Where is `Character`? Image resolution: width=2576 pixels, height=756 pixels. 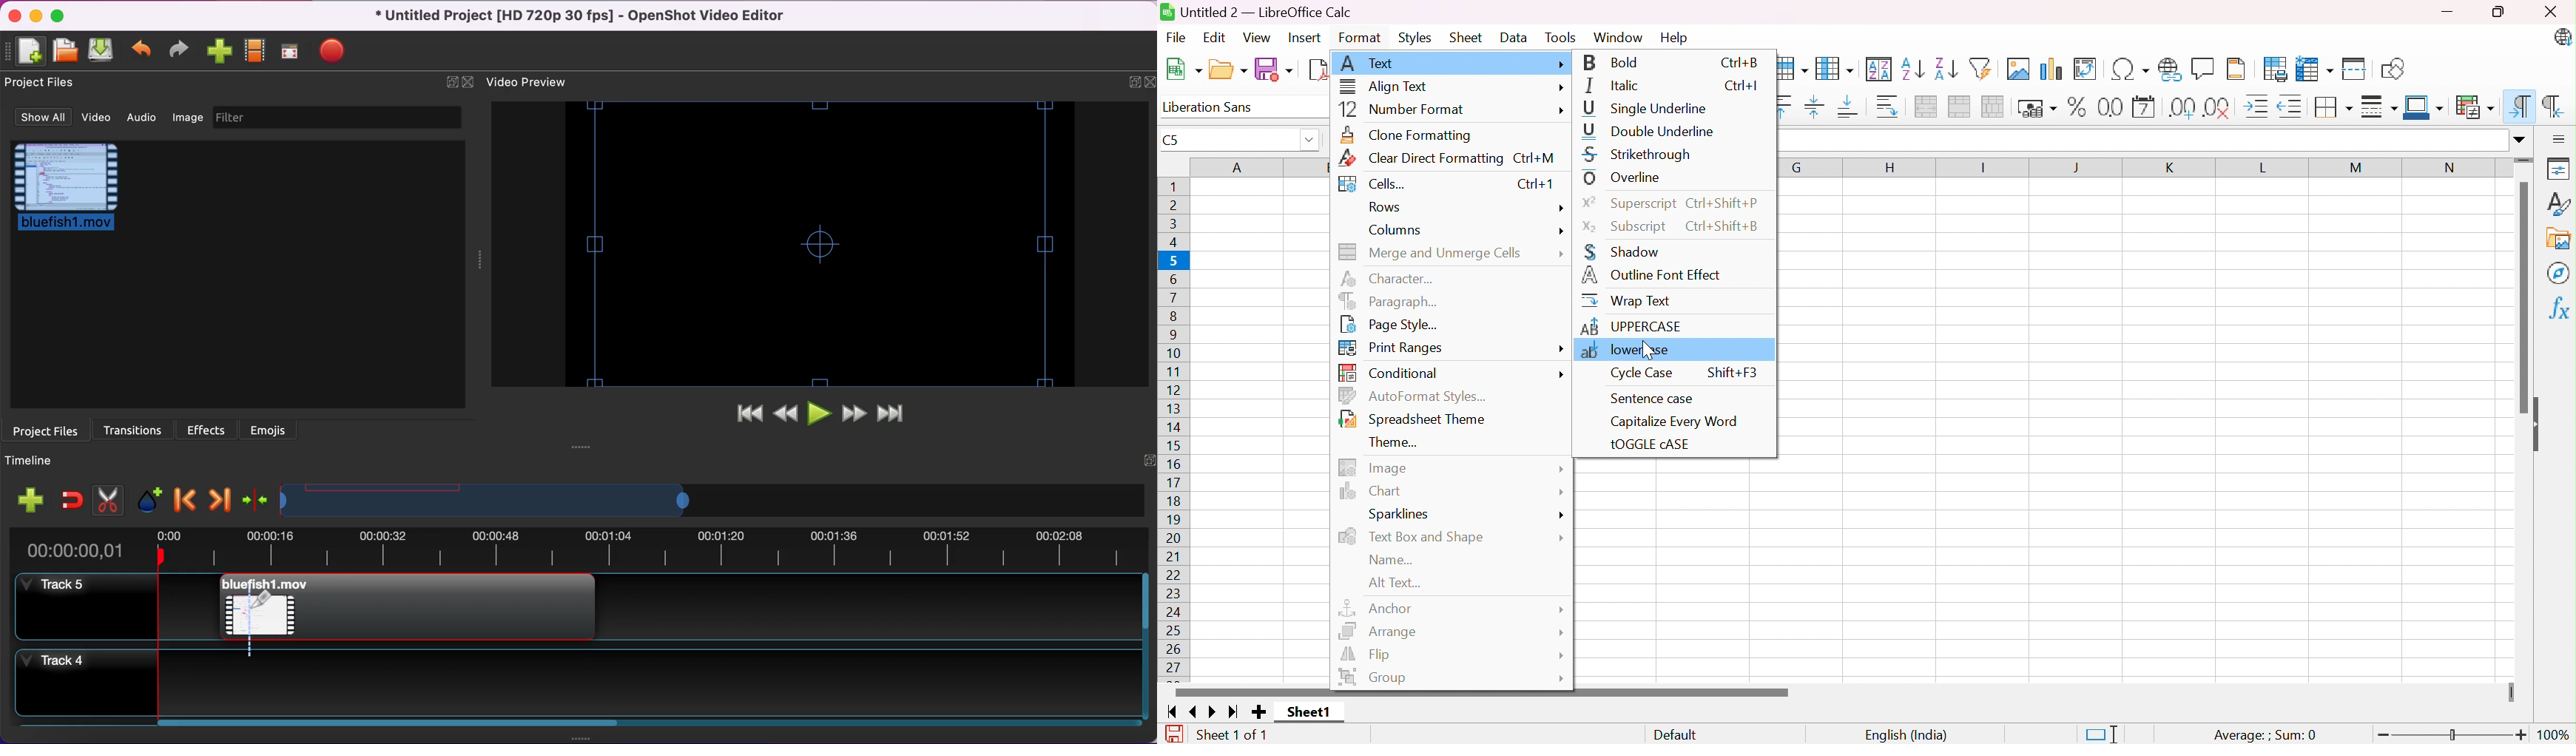
Character is located at coordinates (1394, 277).